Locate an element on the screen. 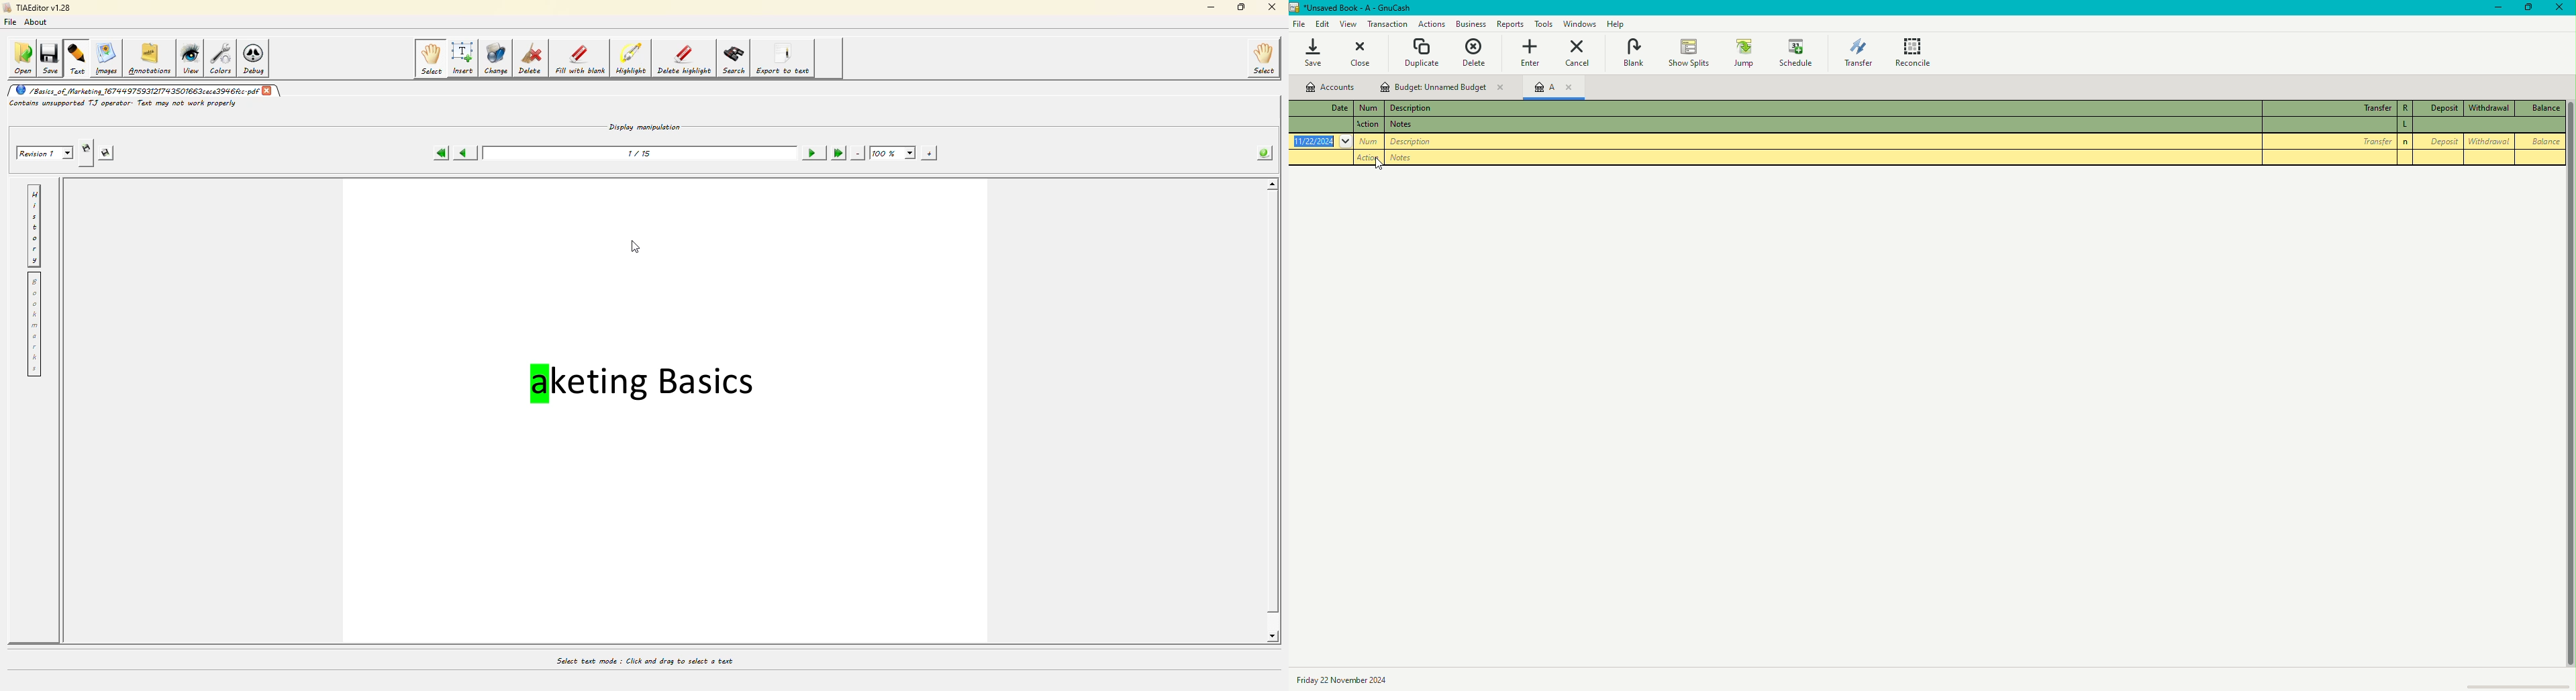  Num is located at coordinates (1372, 109).